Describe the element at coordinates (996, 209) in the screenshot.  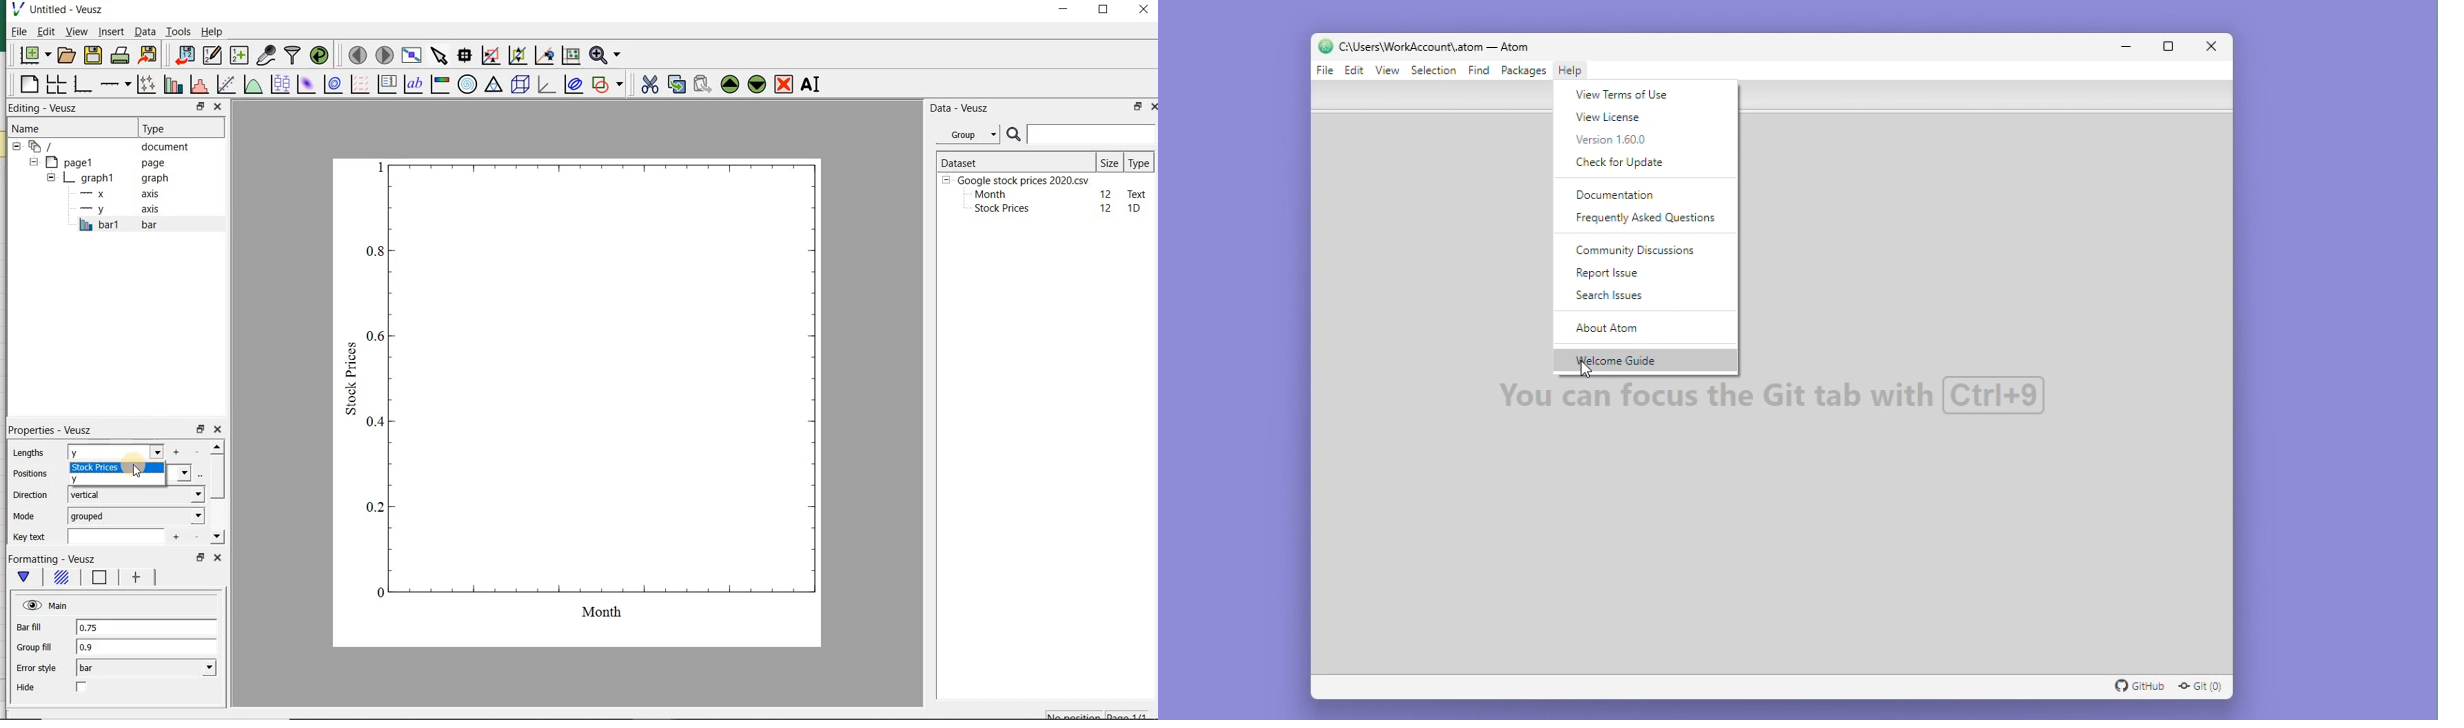
I see `Stock prices` at that location.